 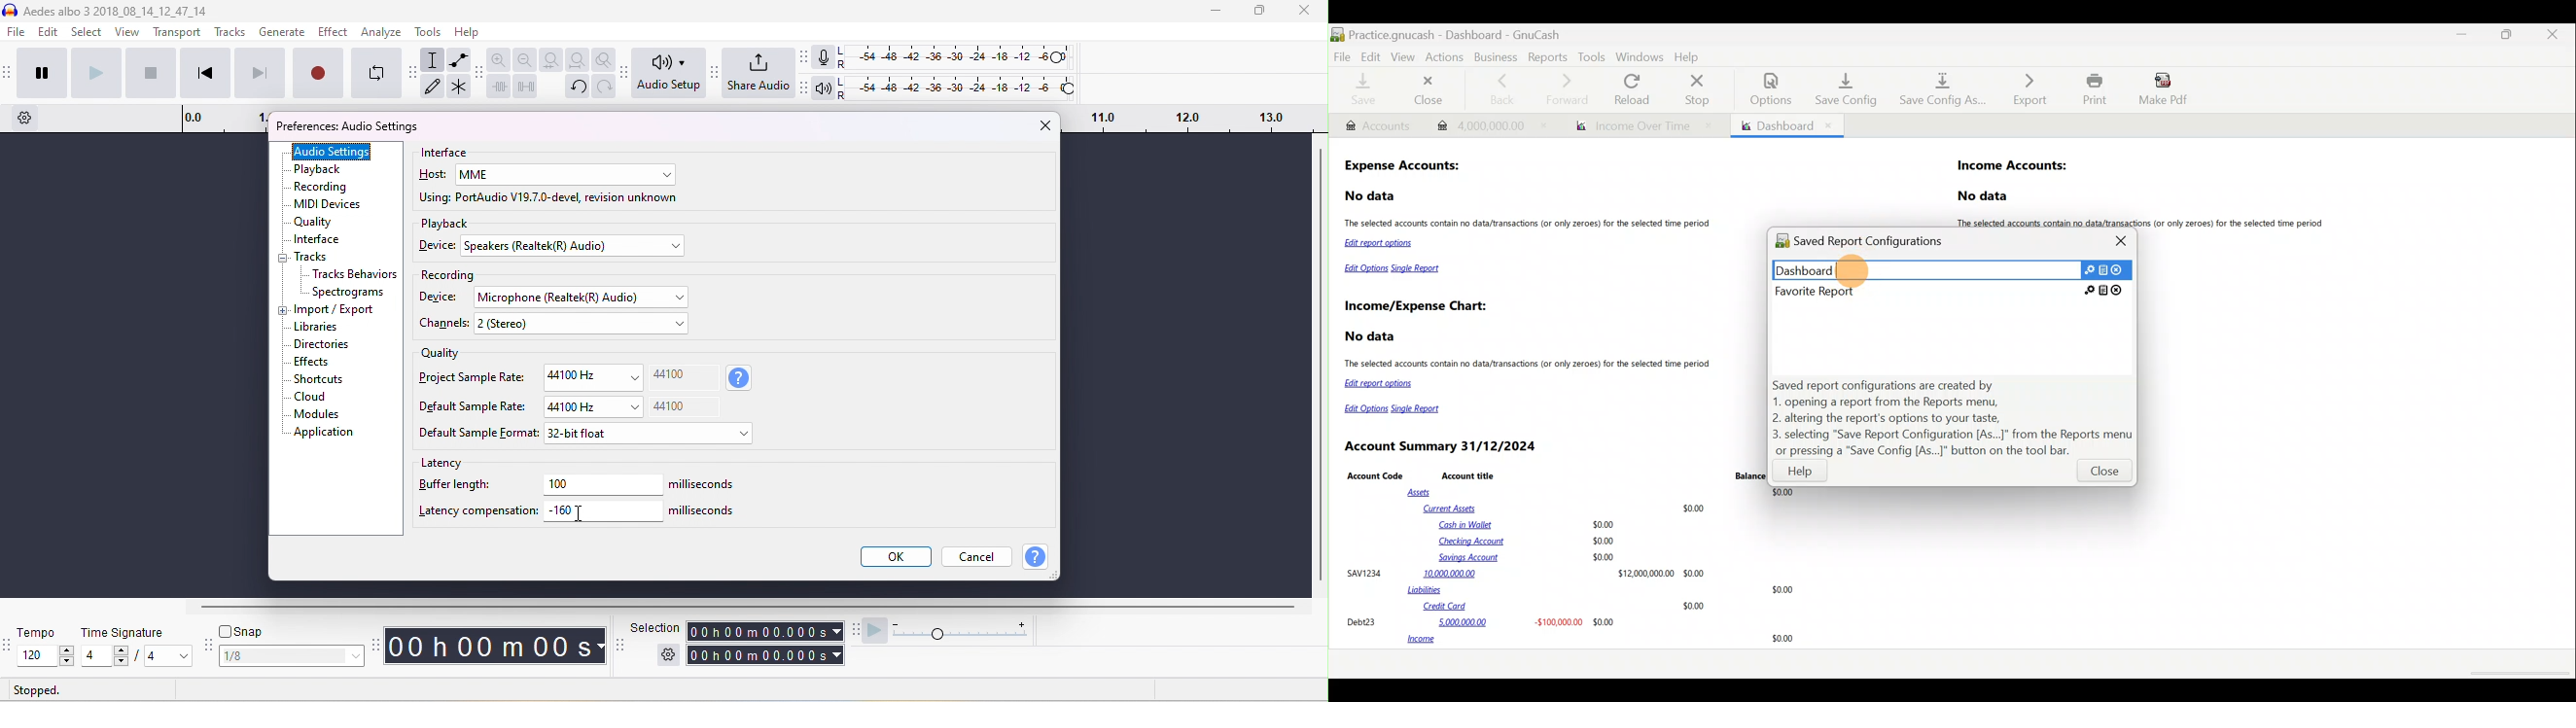 I want to click on Audacity playback meter toolbar, so click(x=805, y=88).